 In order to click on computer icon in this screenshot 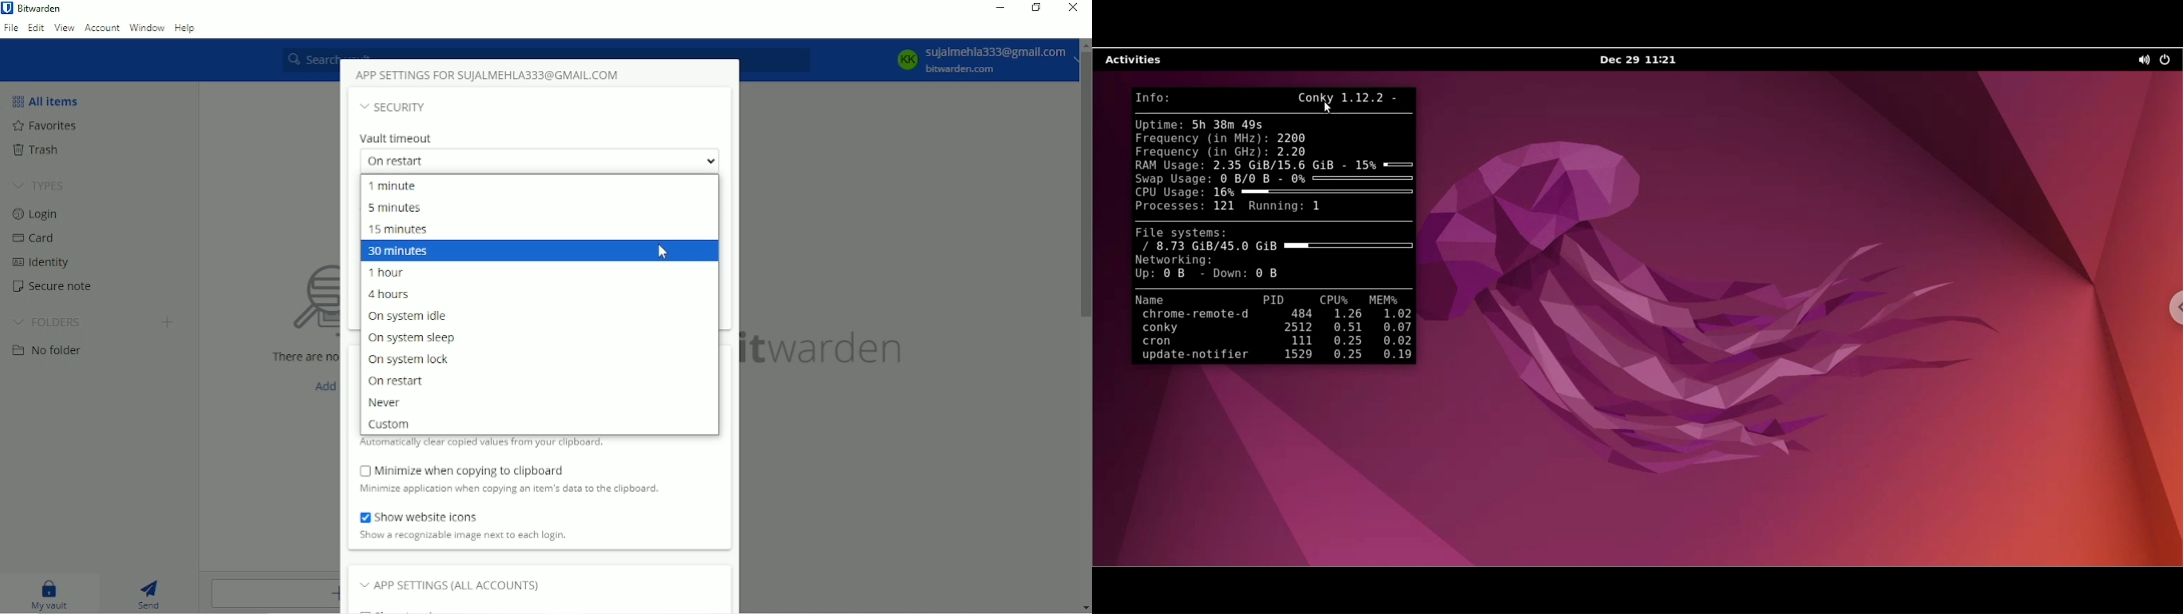, I will do `click(293, 301)`.